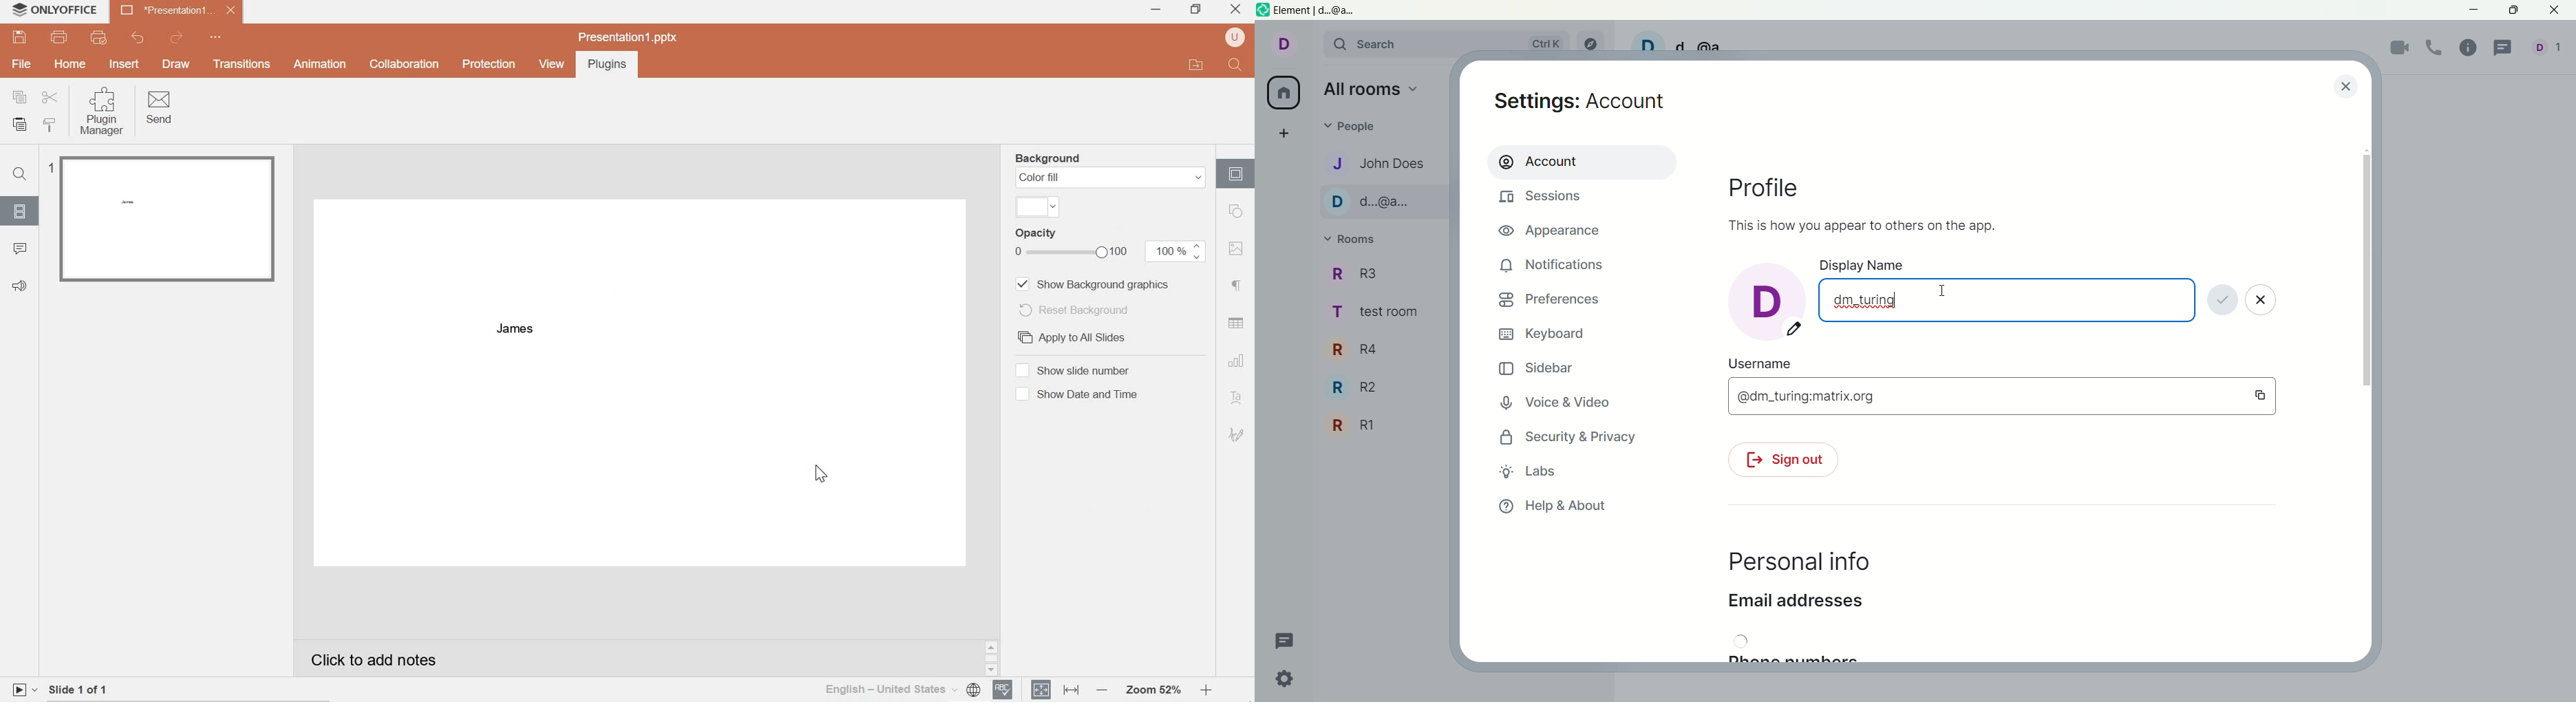 The height and width of the screenshot is (728, 2576). Describe the element at coordinates (1041, 690) in the screenshot. I see `fit to slide` at that location.